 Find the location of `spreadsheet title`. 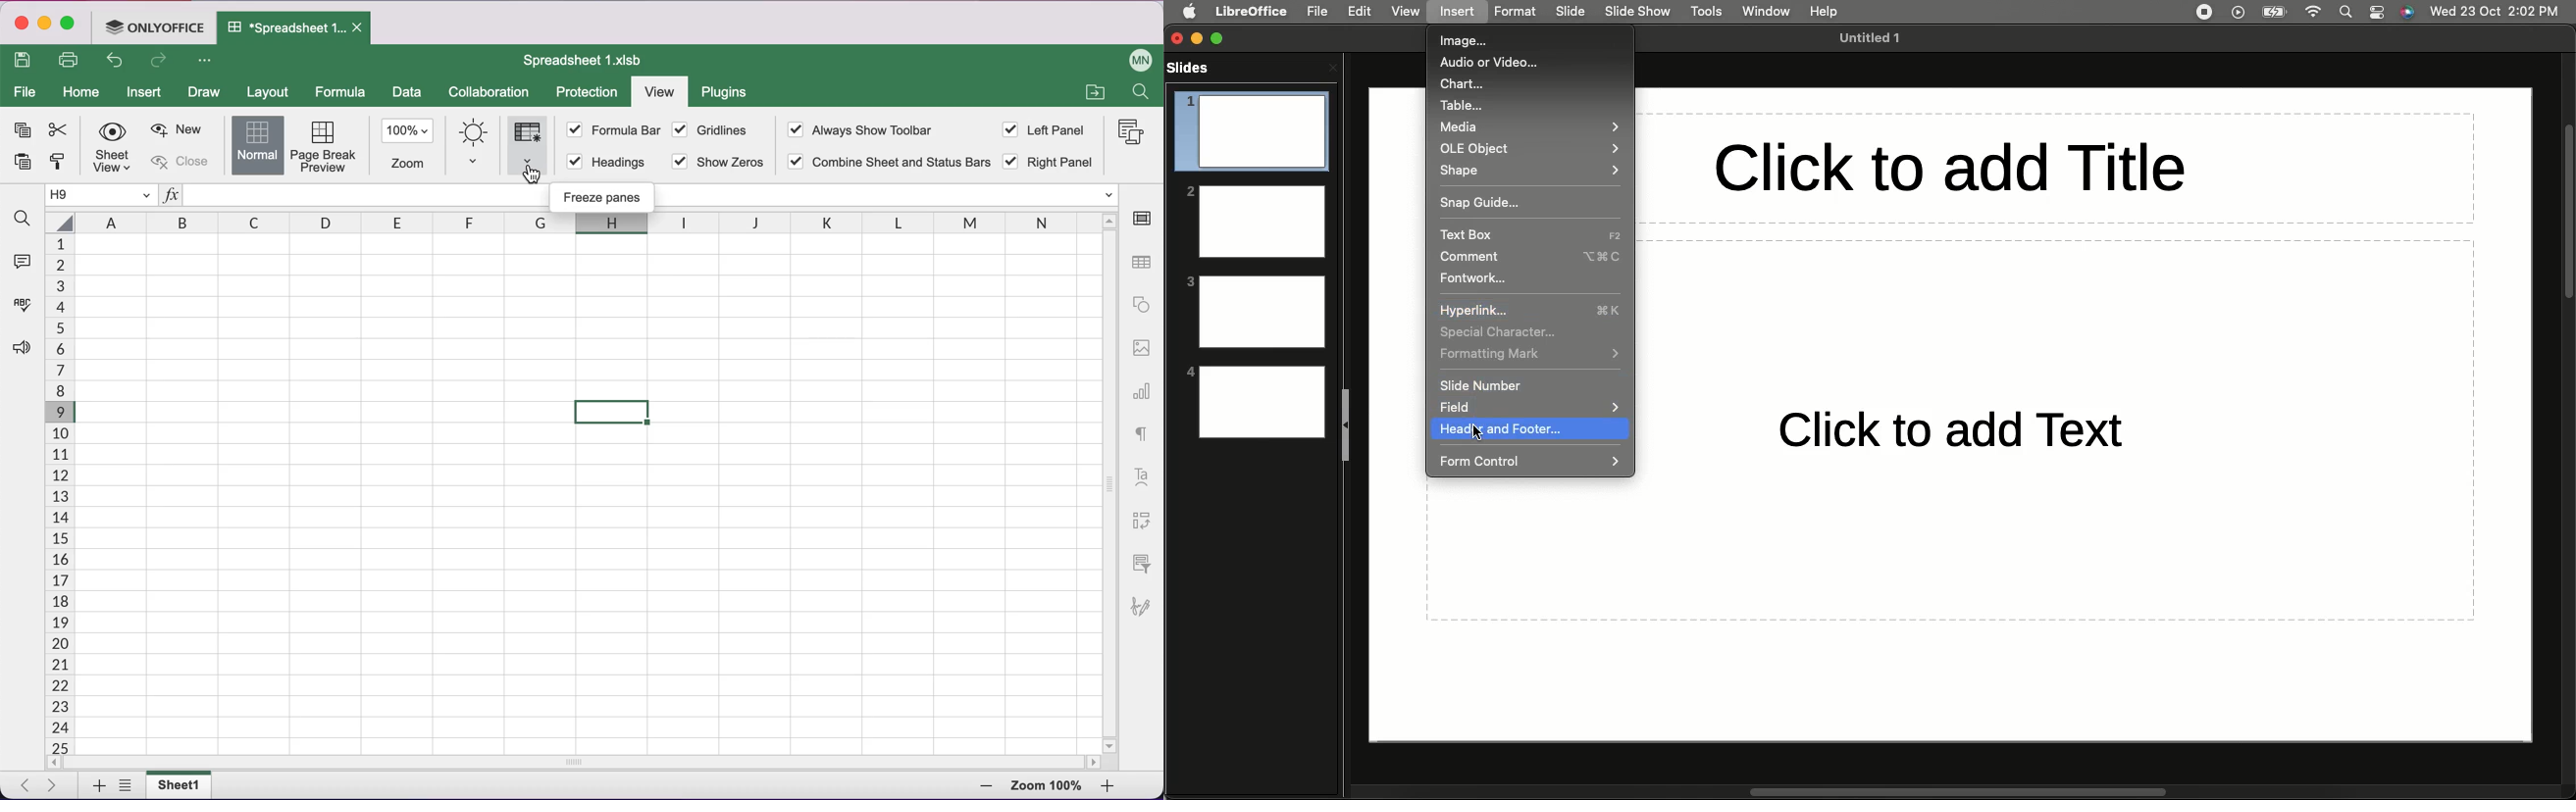

spreadsheet title is located at coordinates (582, 60).